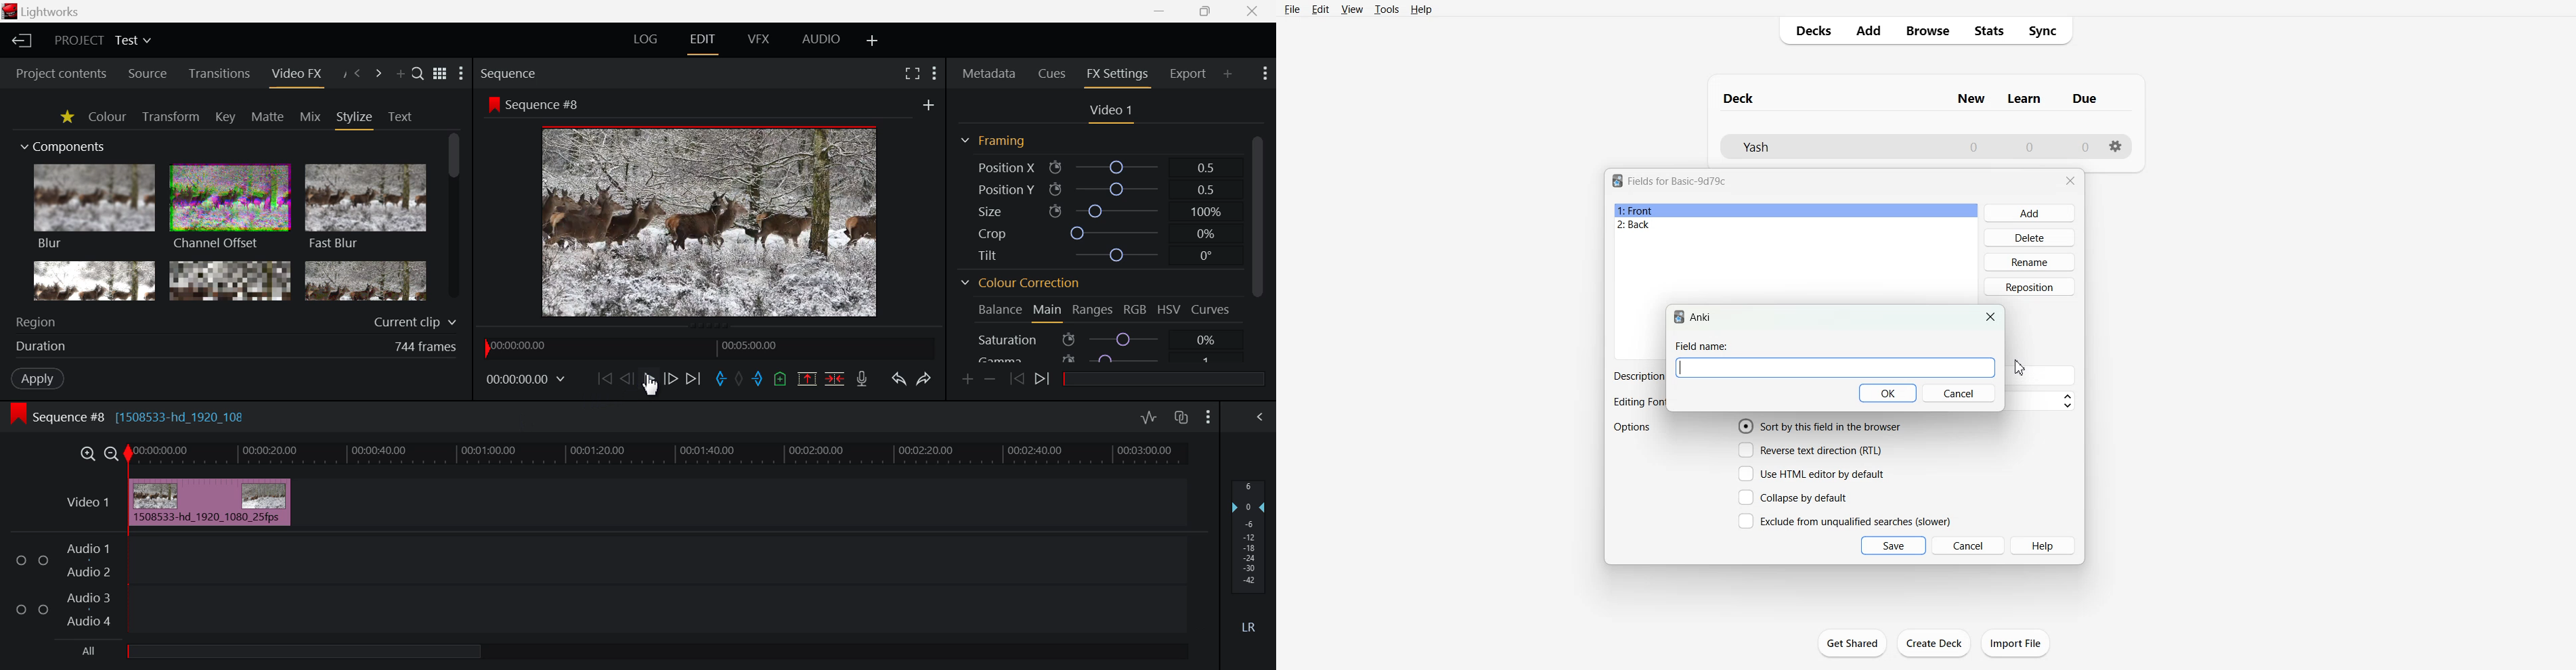  I want to click on Input box for field Name, so click(1835, 368).